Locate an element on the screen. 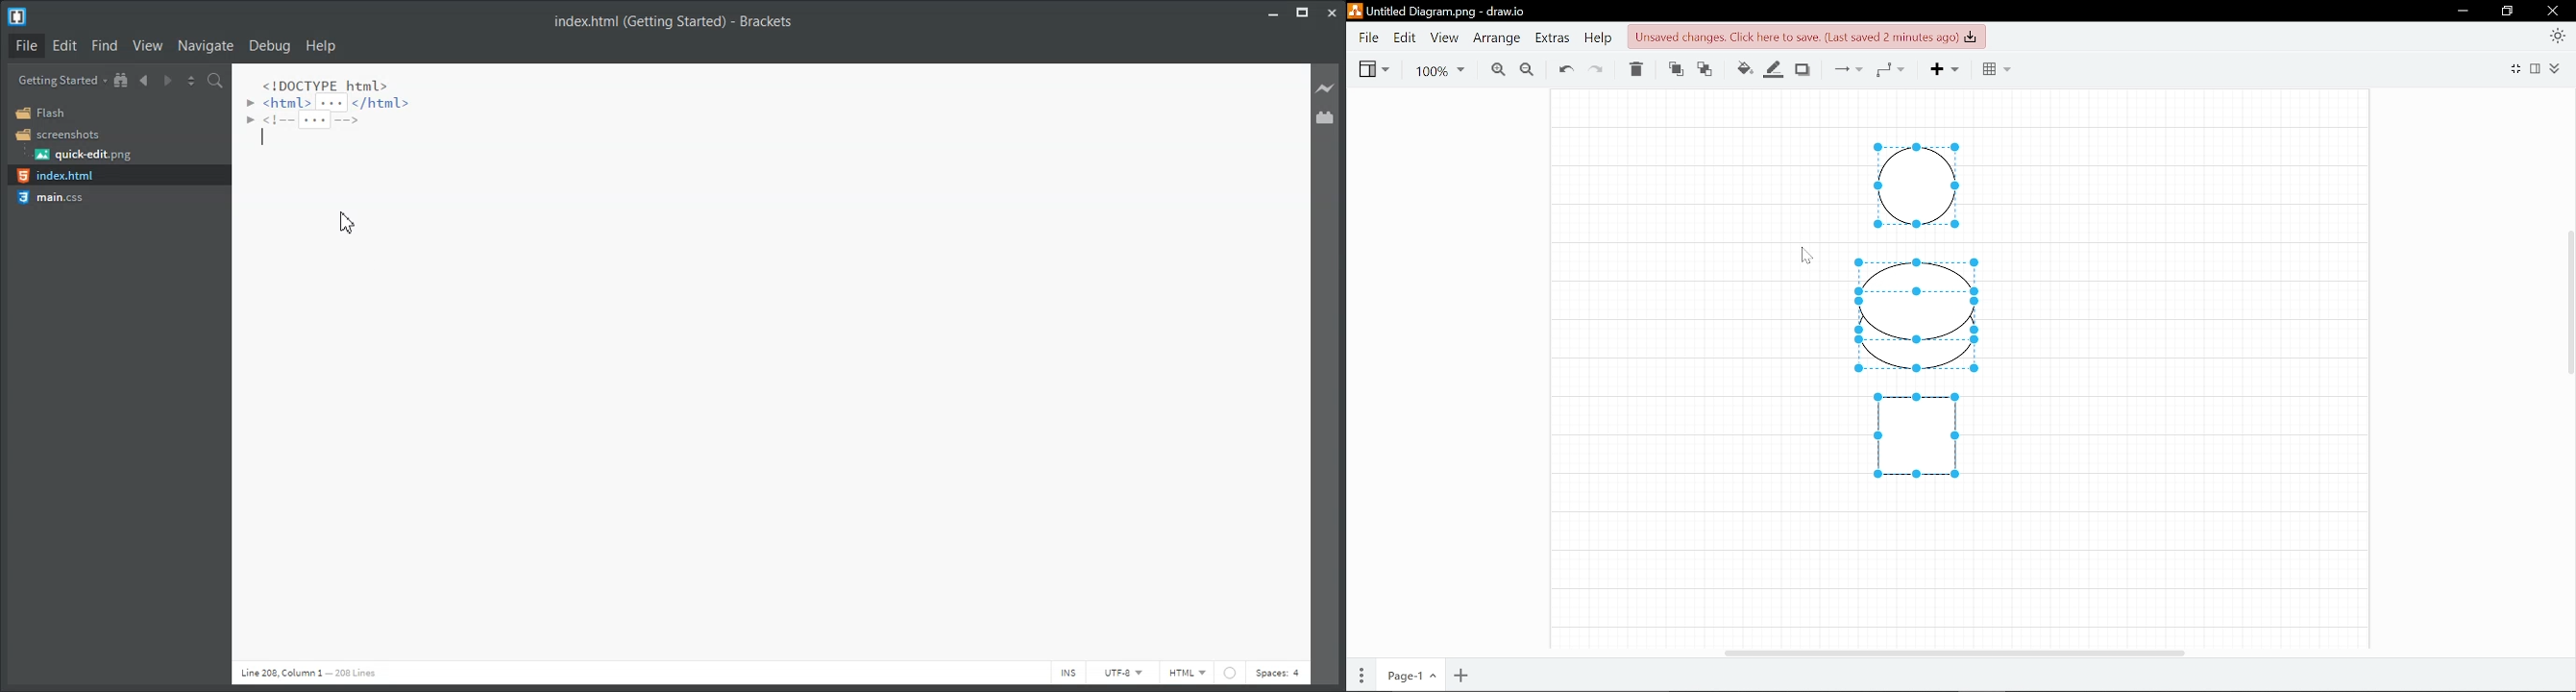 The image size is (2576, 700). Flash is located at coordinates (42, 112).